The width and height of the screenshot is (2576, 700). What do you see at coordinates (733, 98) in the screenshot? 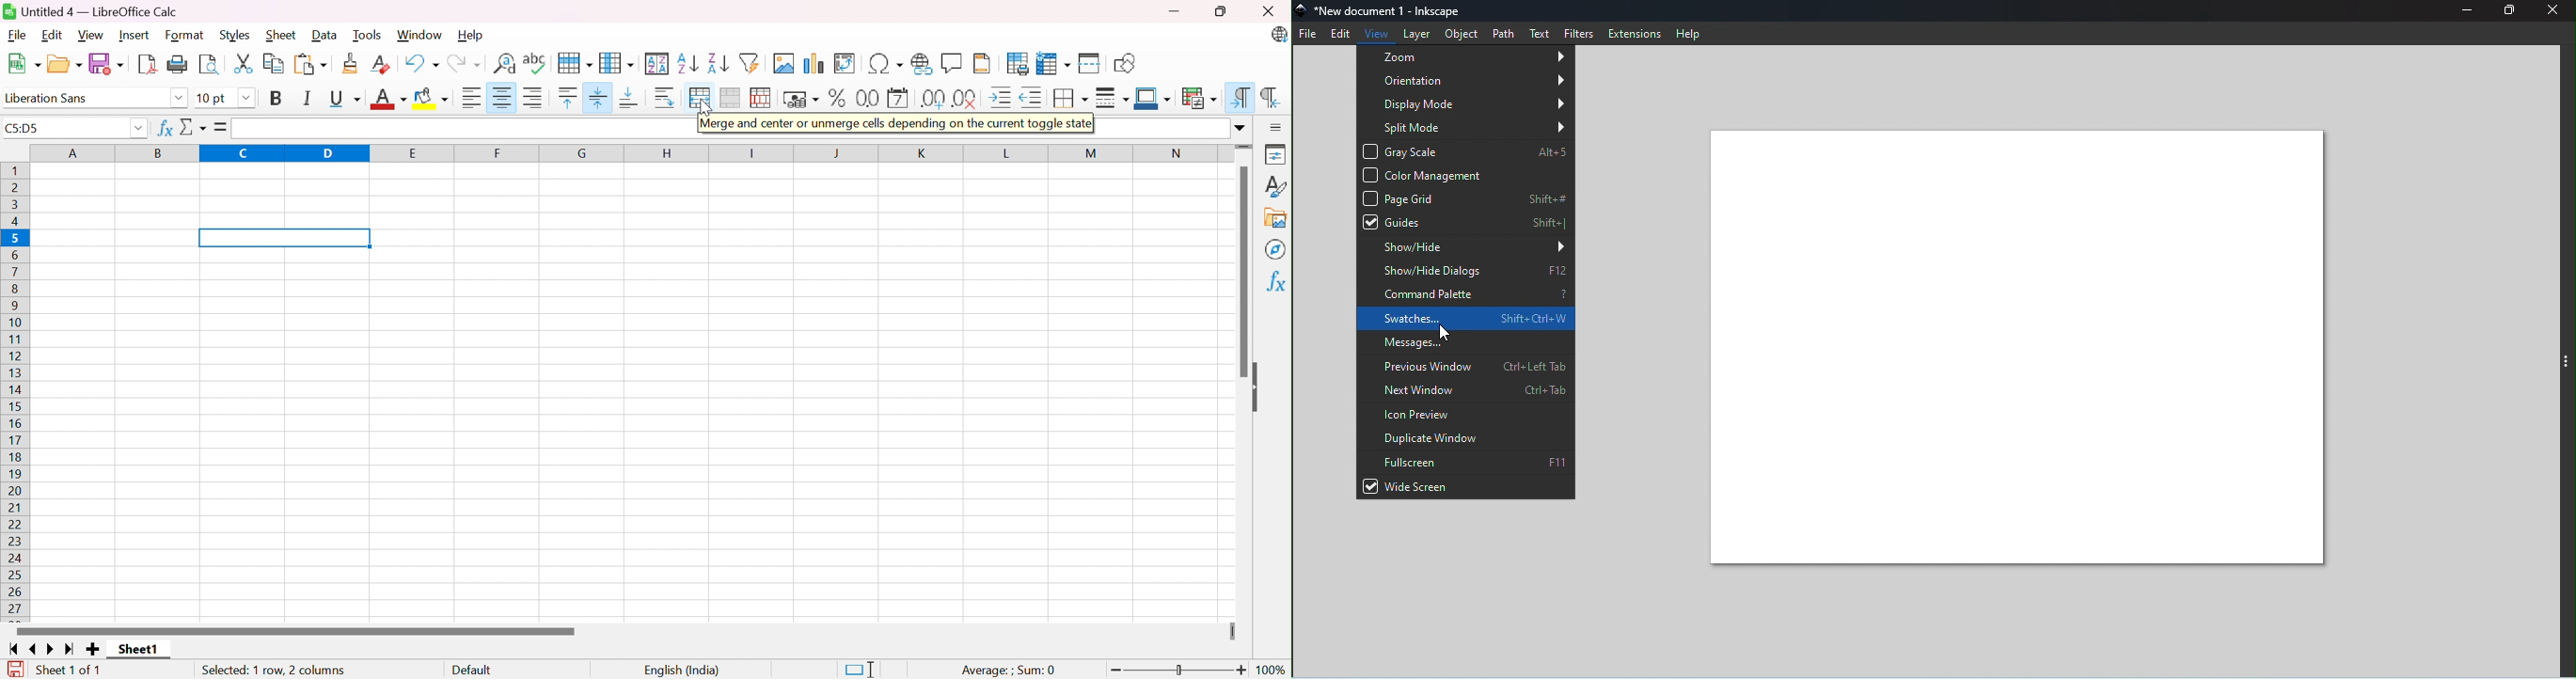
I see `Merge Cells` at bounding box center [733, 98].